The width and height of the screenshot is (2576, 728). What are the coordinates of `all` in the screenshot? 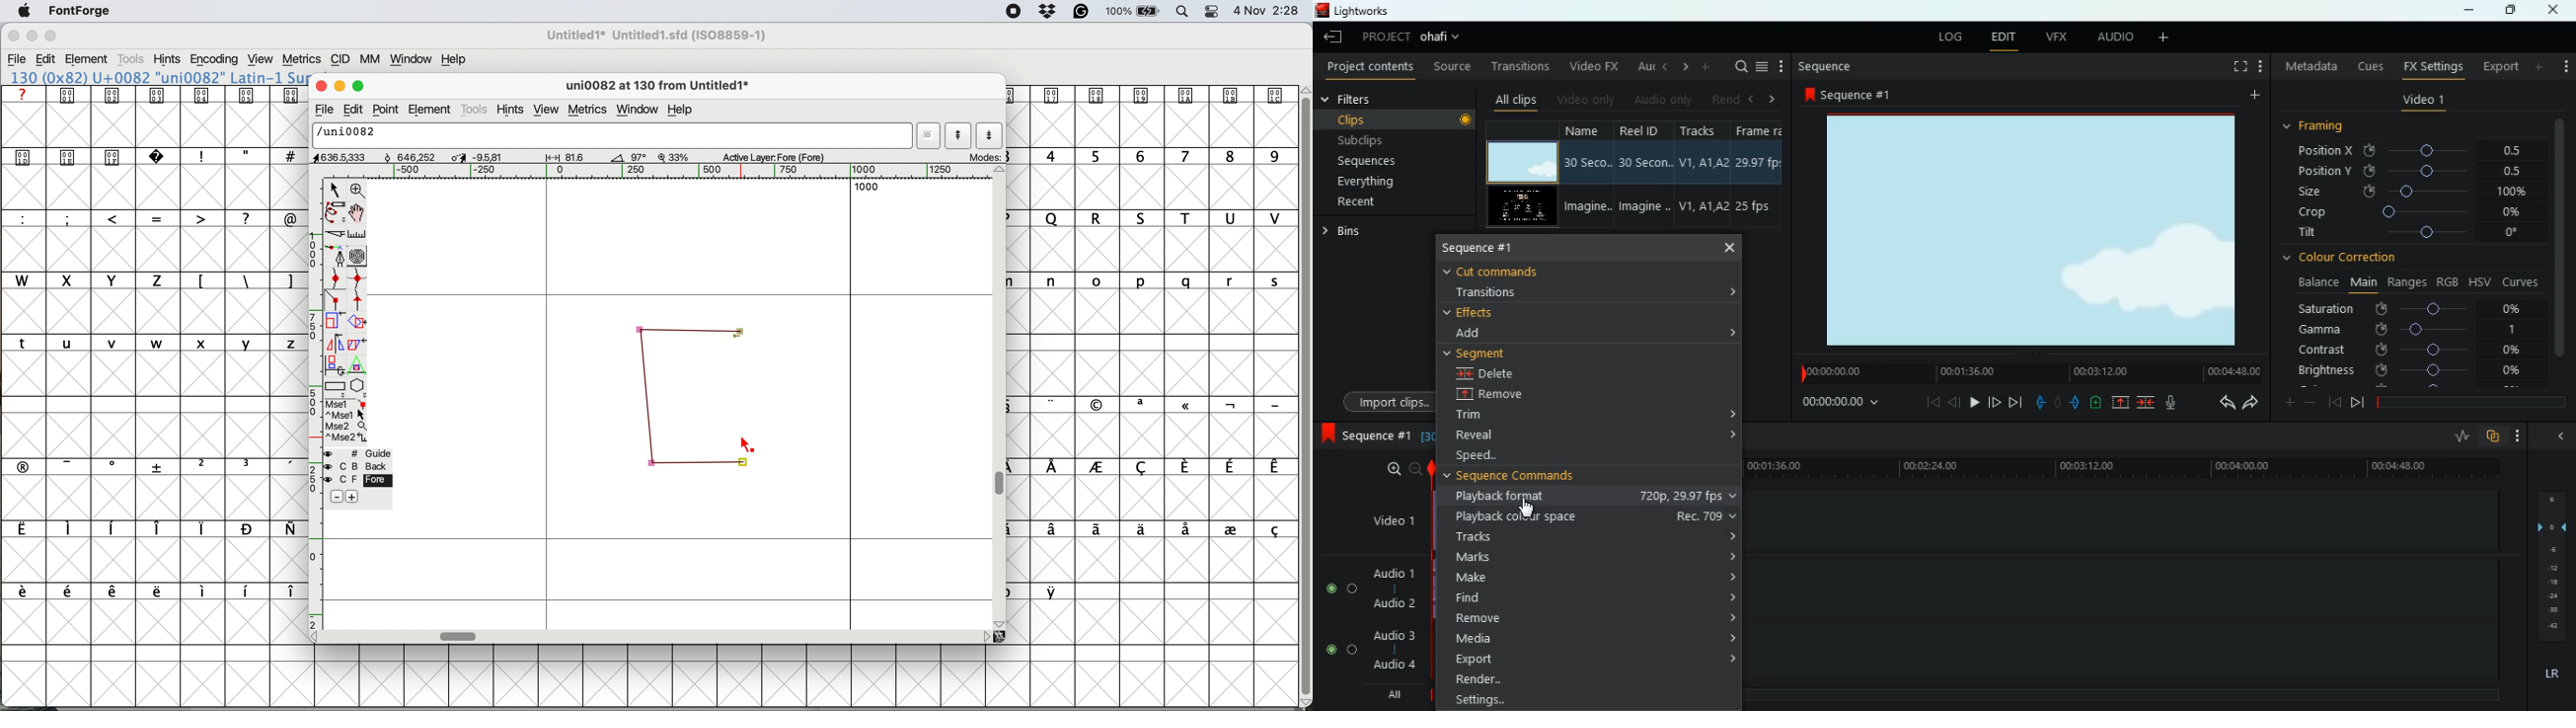 It's located at (1390, 696).